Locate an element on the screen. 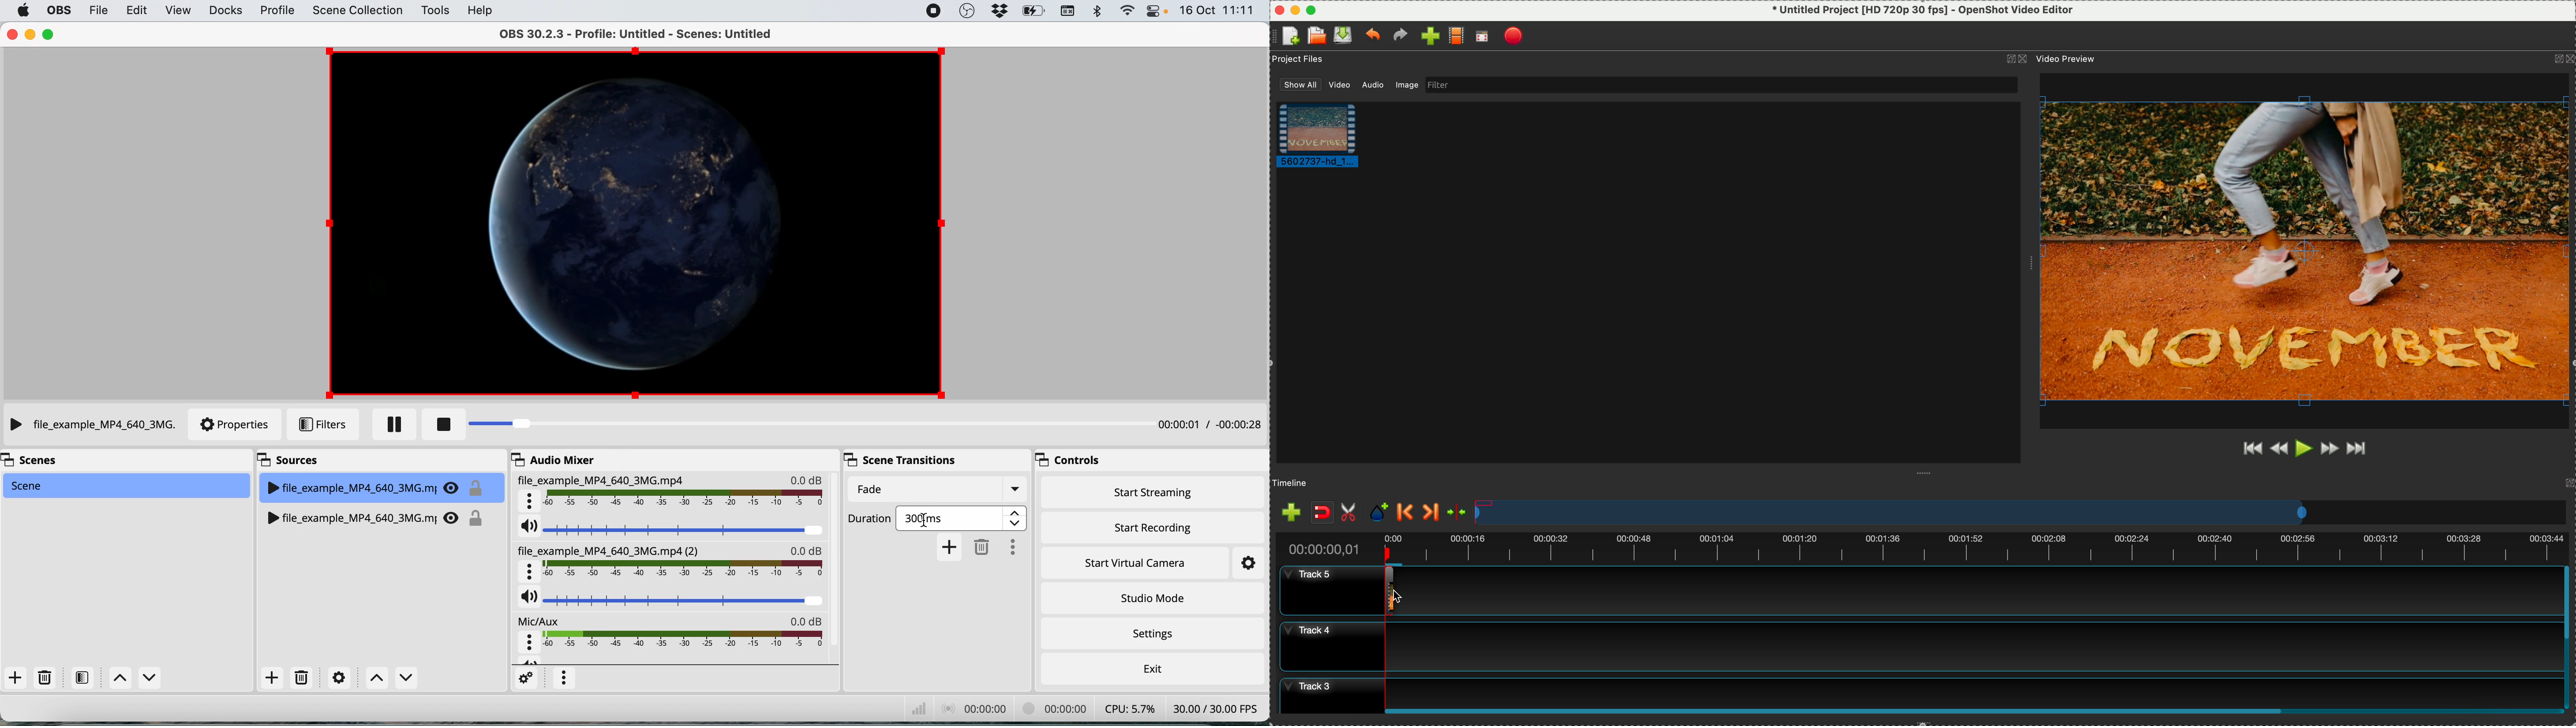  properties is located at coordinates (235, 425).